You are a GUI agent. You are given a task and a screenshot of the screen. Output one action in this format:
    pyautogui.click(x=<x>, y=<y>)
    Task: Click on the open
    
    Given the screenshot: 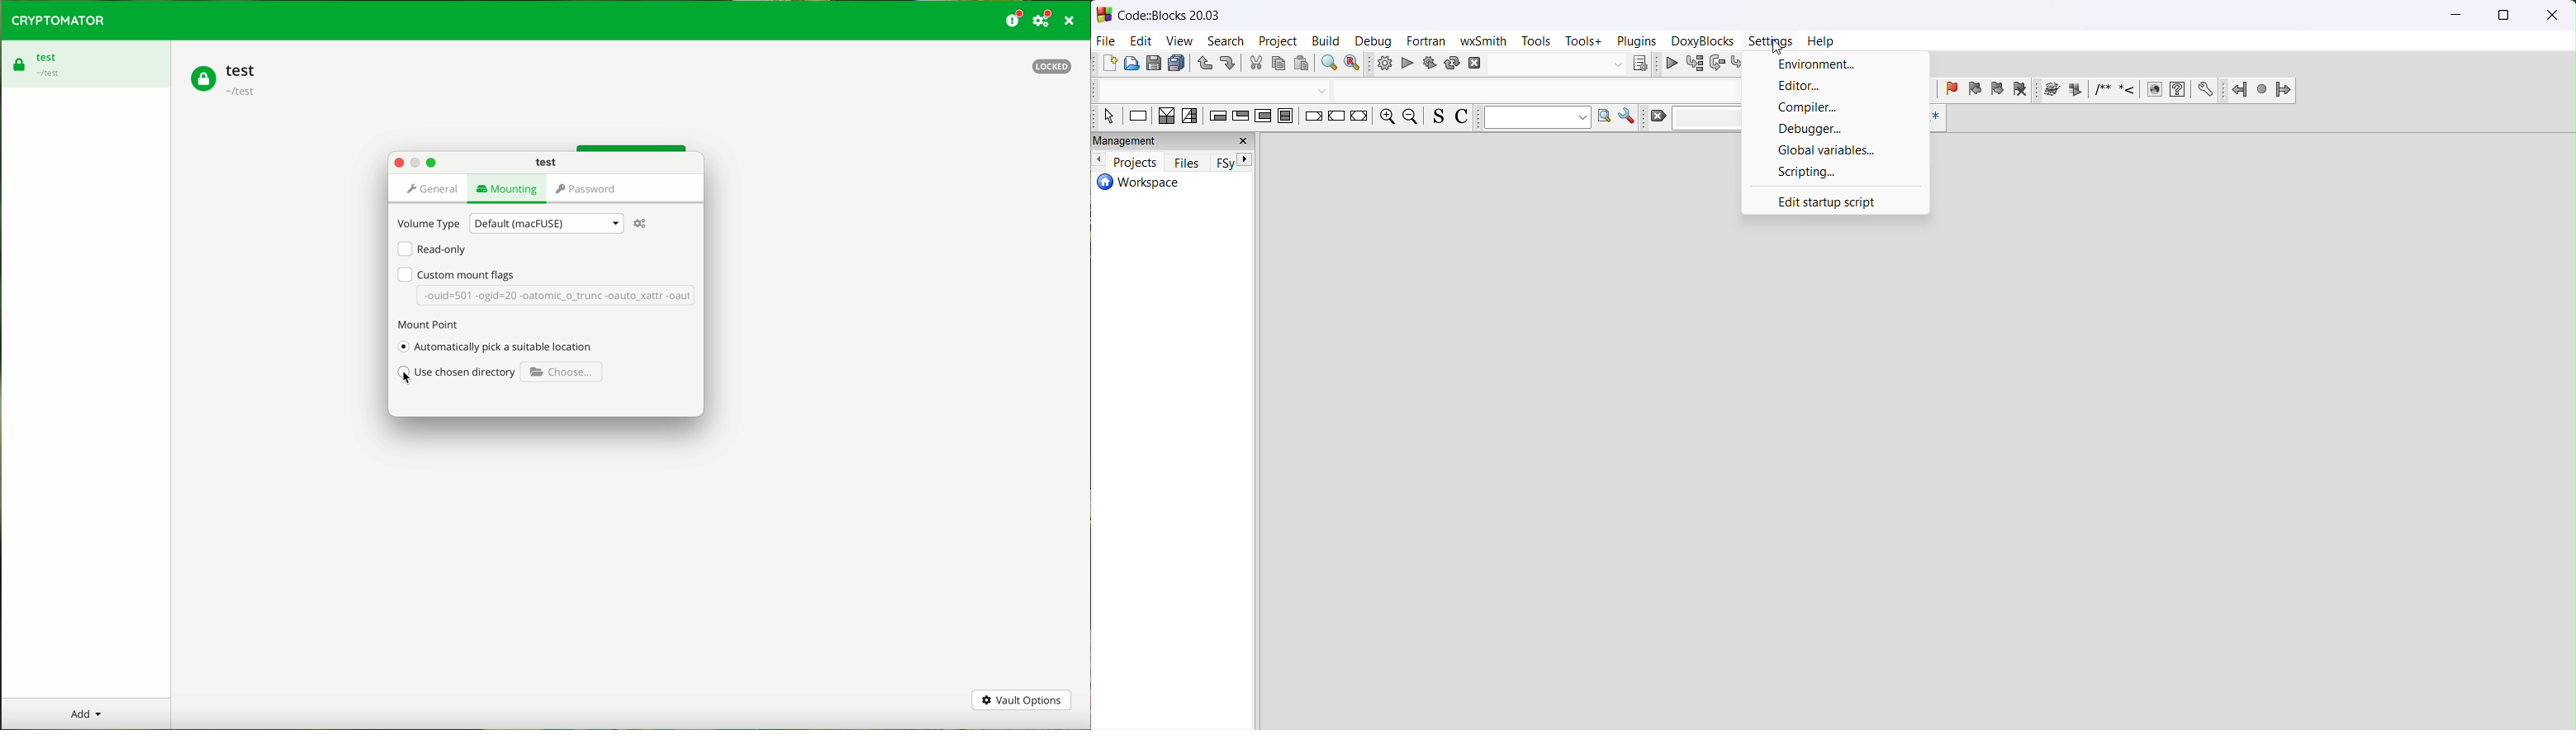 What is the action you would take?
    pyautogui.click(x=1133, y=64)
    